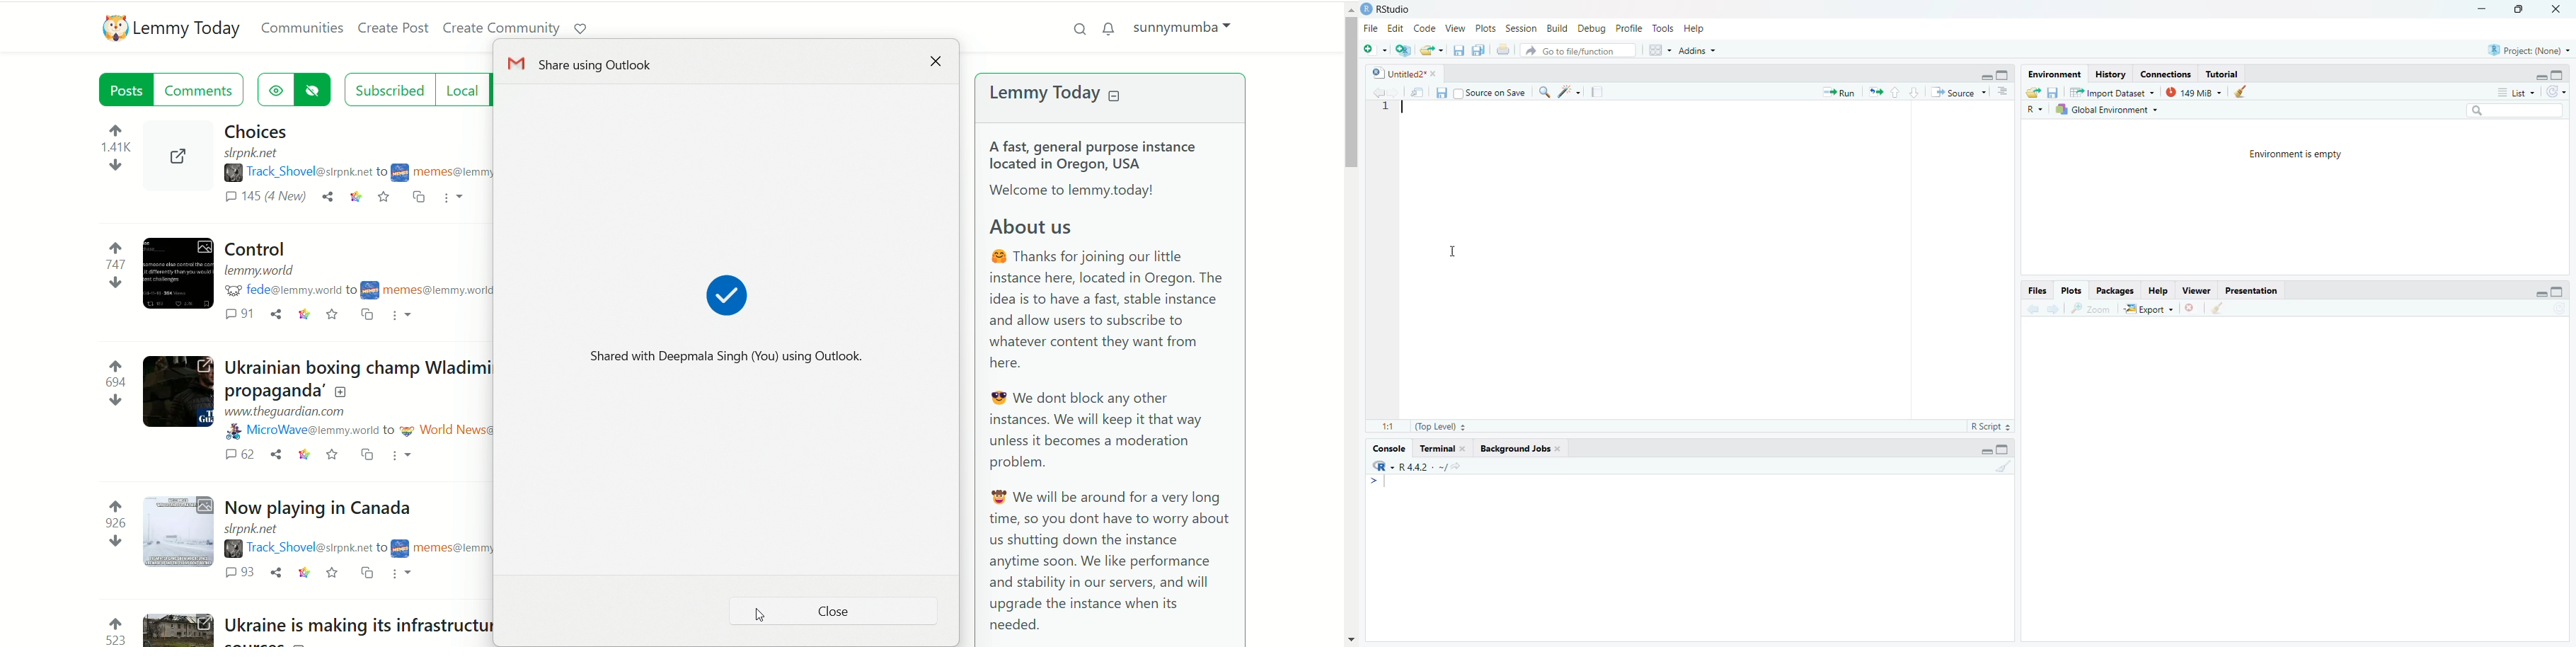 Image resolution: width=2576 pixels, height=672 pixels. Describe the element at coordinates (1916, 91) in the screenshot. I see `Go to next section/chunk (Ctrl + pgDn)` at that location.